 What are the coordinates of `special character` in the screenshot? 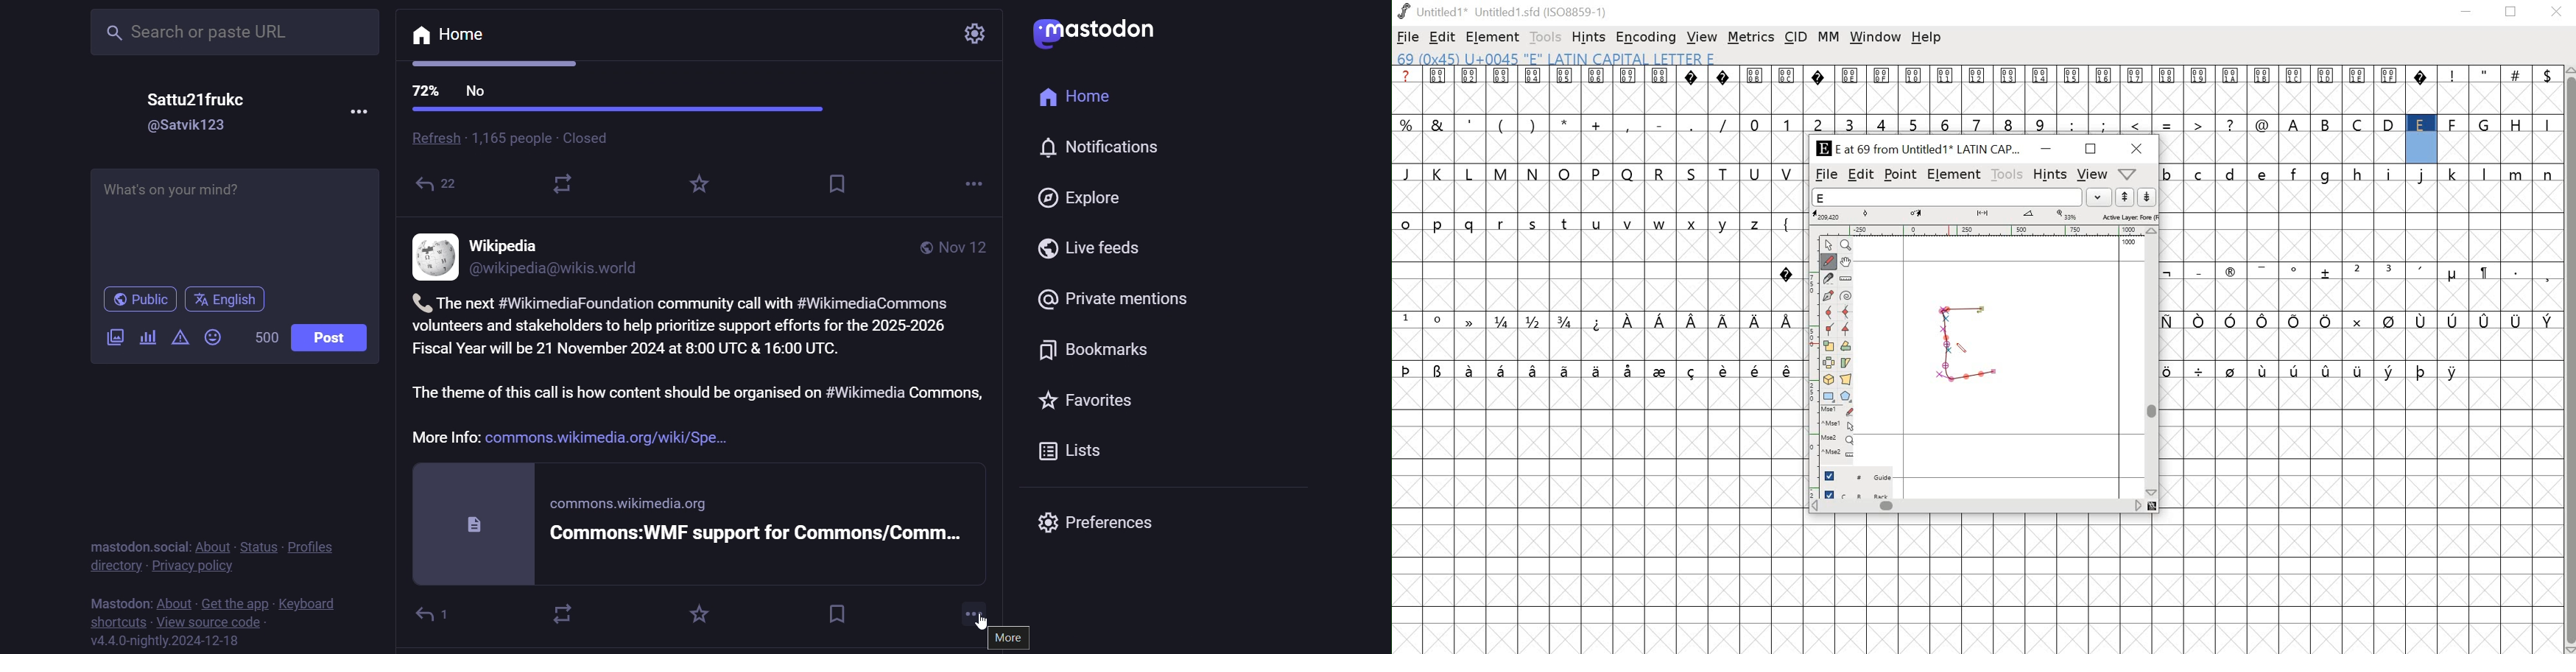 It's located at (1790, 271).